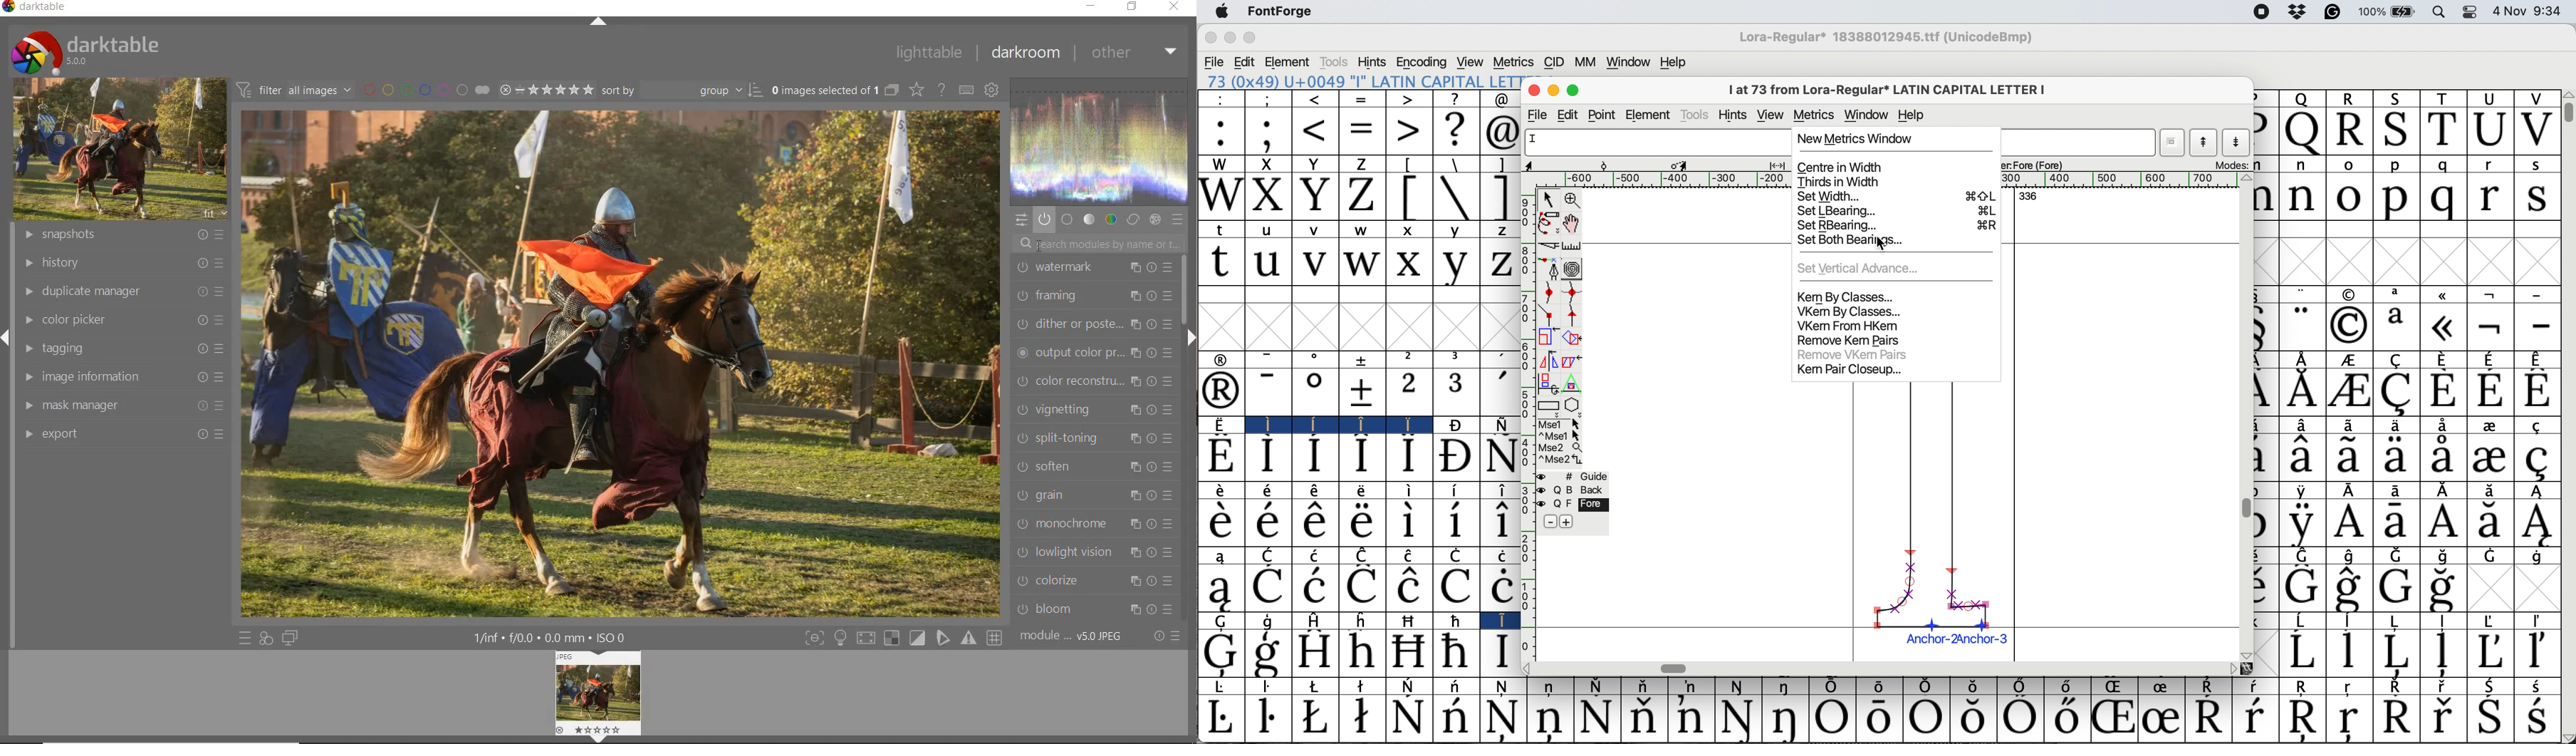  What do you see at coordinates (2490, 719) in the screenshot?
I see `Symbol` at bounding box center [2490, 719].